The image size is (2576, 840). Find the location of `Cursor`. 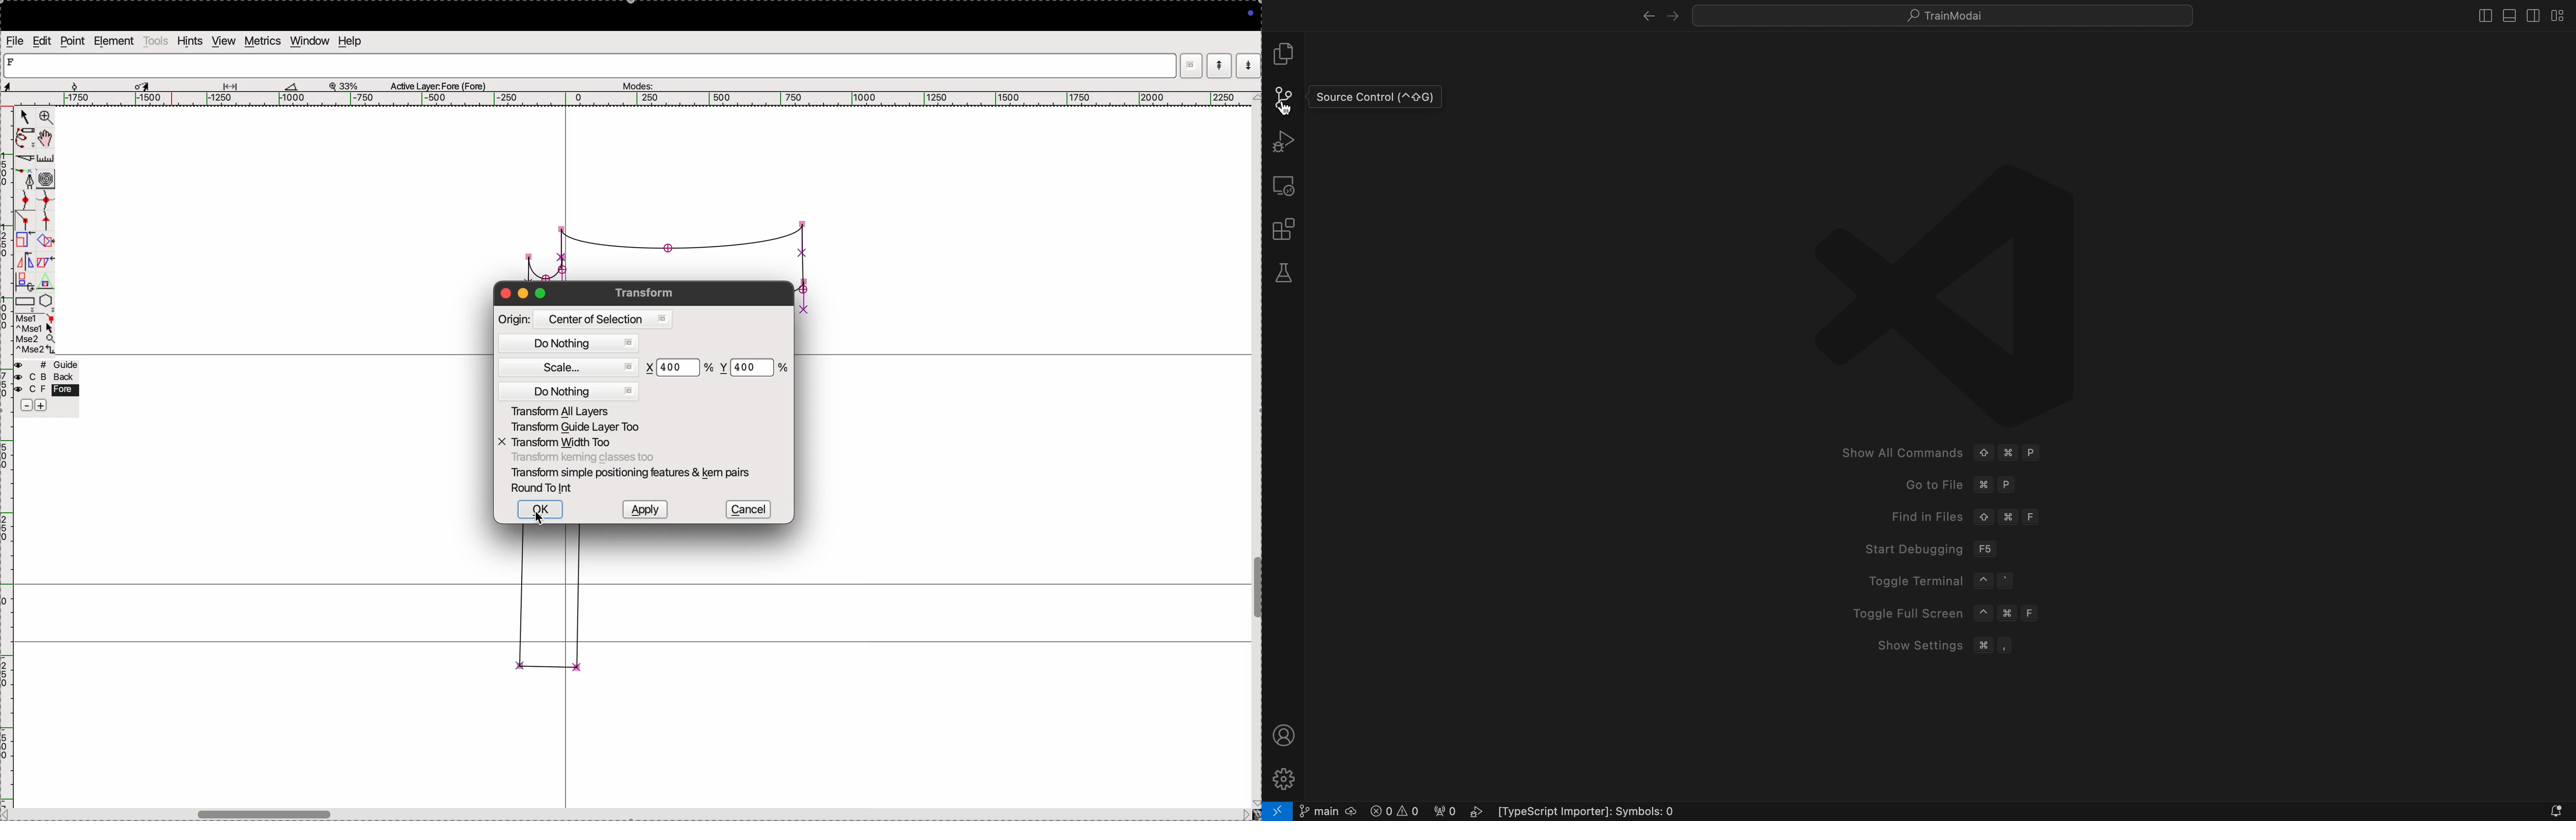

Cursor is located at coordinates (540, 518).